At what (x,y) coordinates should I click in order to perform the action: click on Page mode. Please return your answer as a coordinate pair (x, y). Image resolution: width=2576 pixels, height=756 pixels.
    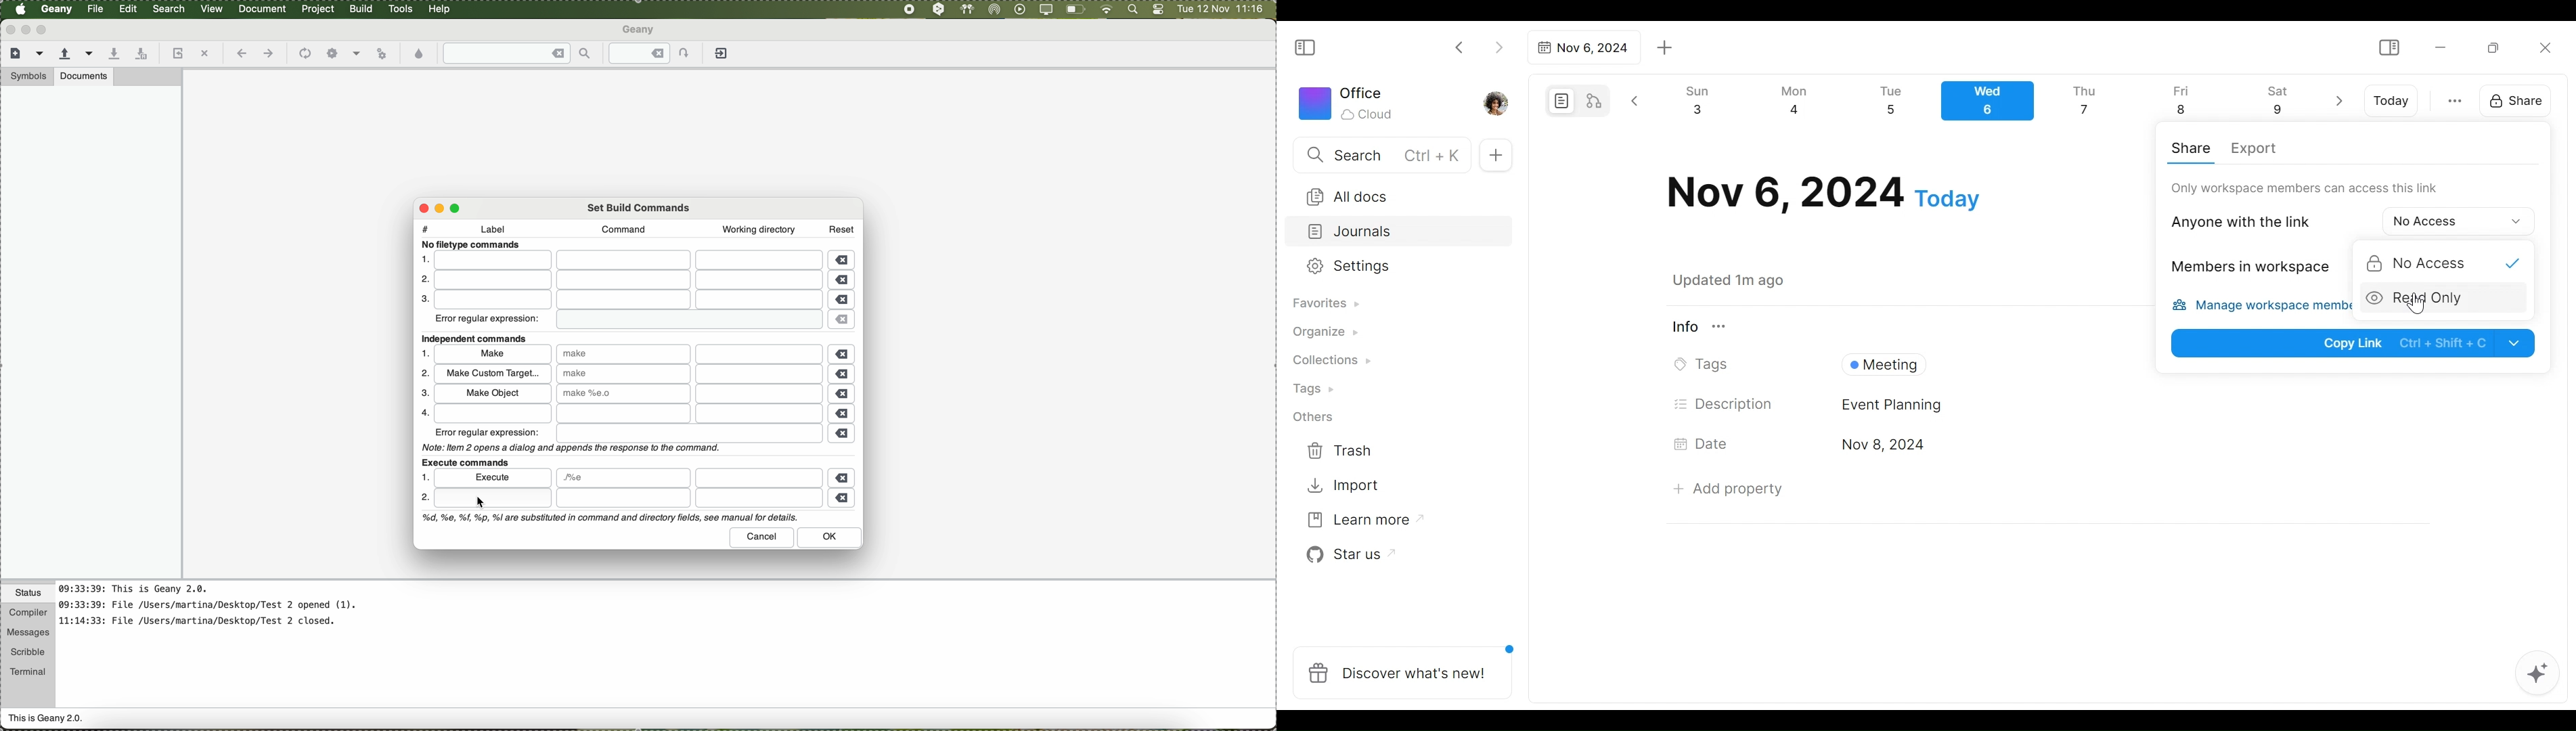
    Looking at the image, I should click on (1559, 101).